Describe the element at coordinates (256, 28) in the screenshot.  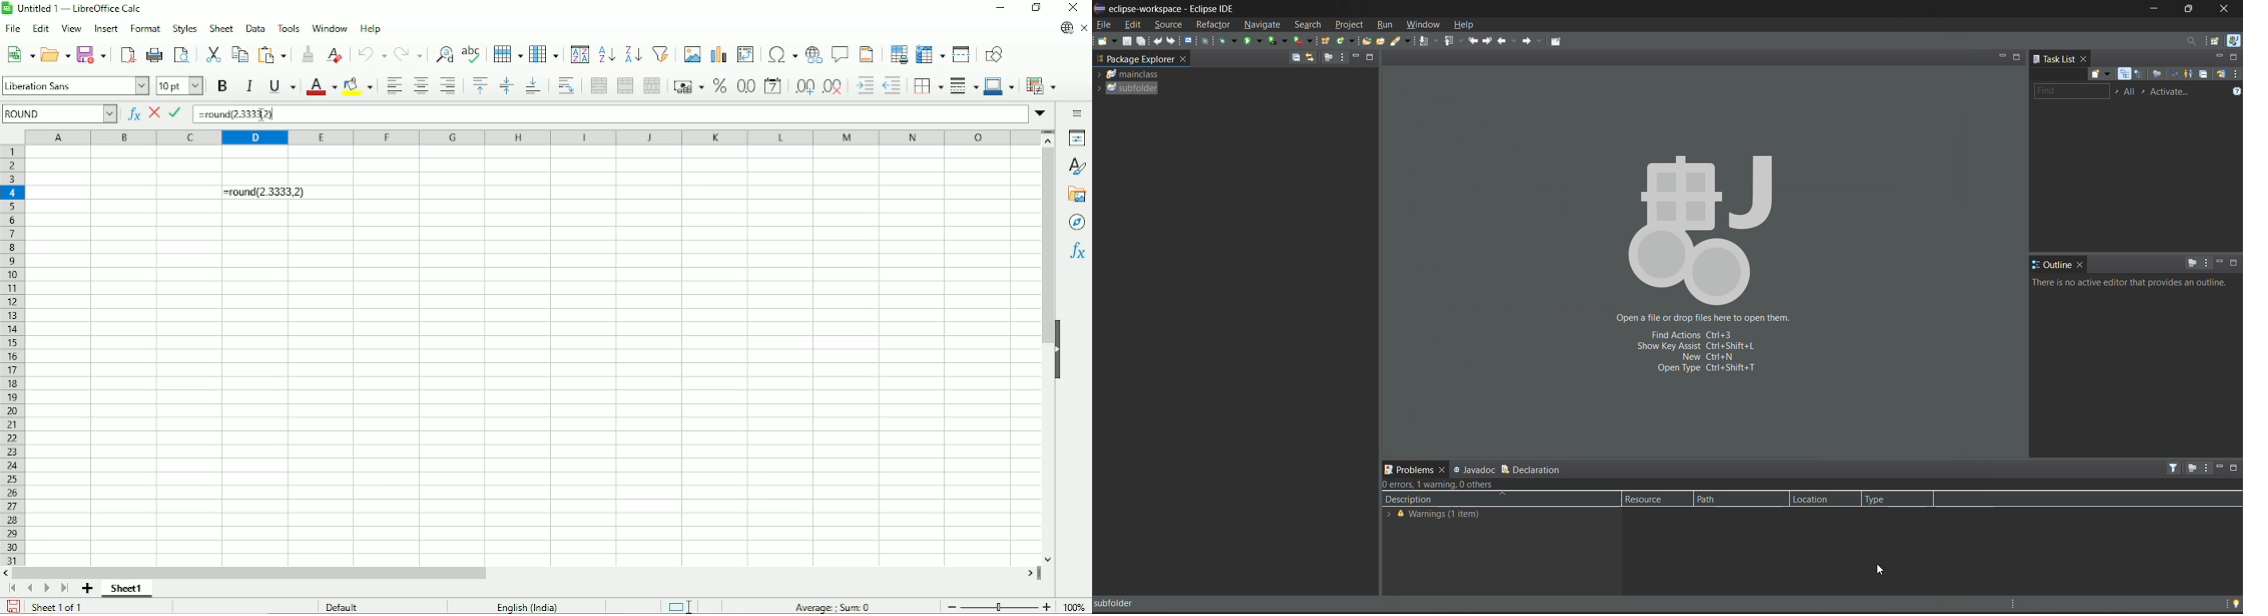
I see `Data` at that location.